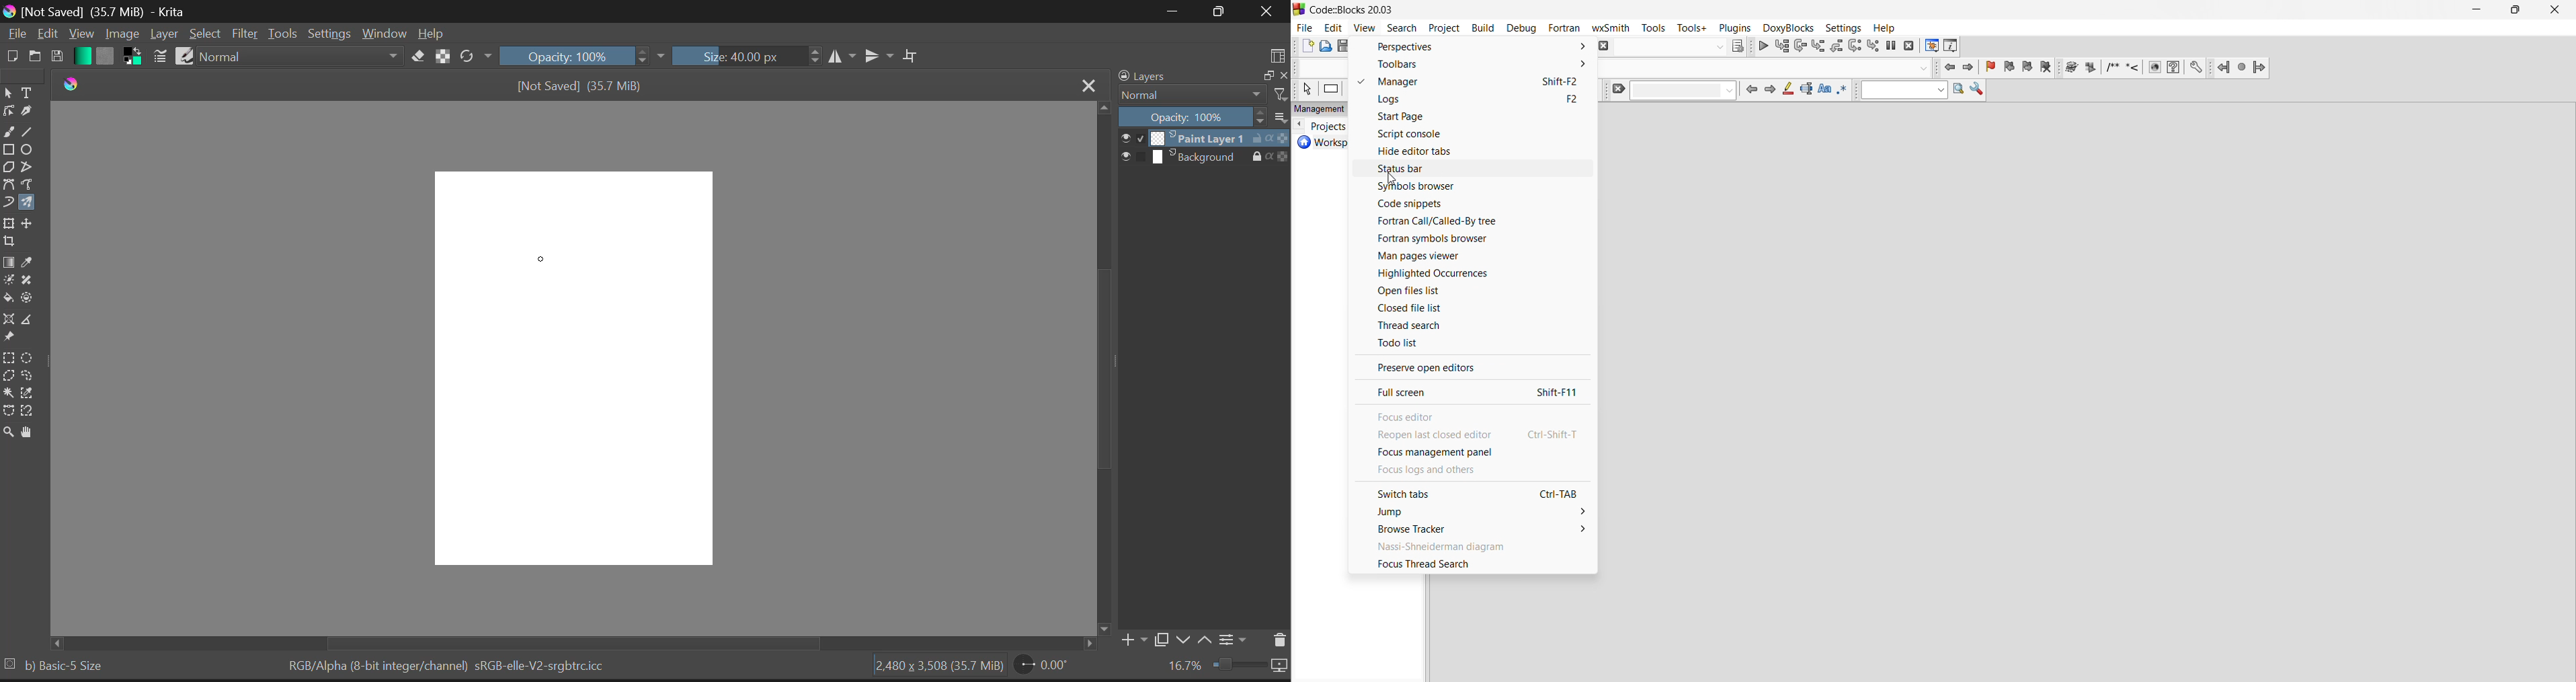  Describe the element at coordinates (1473, 494) in the screenshot. I see `switch tabs` at that location.